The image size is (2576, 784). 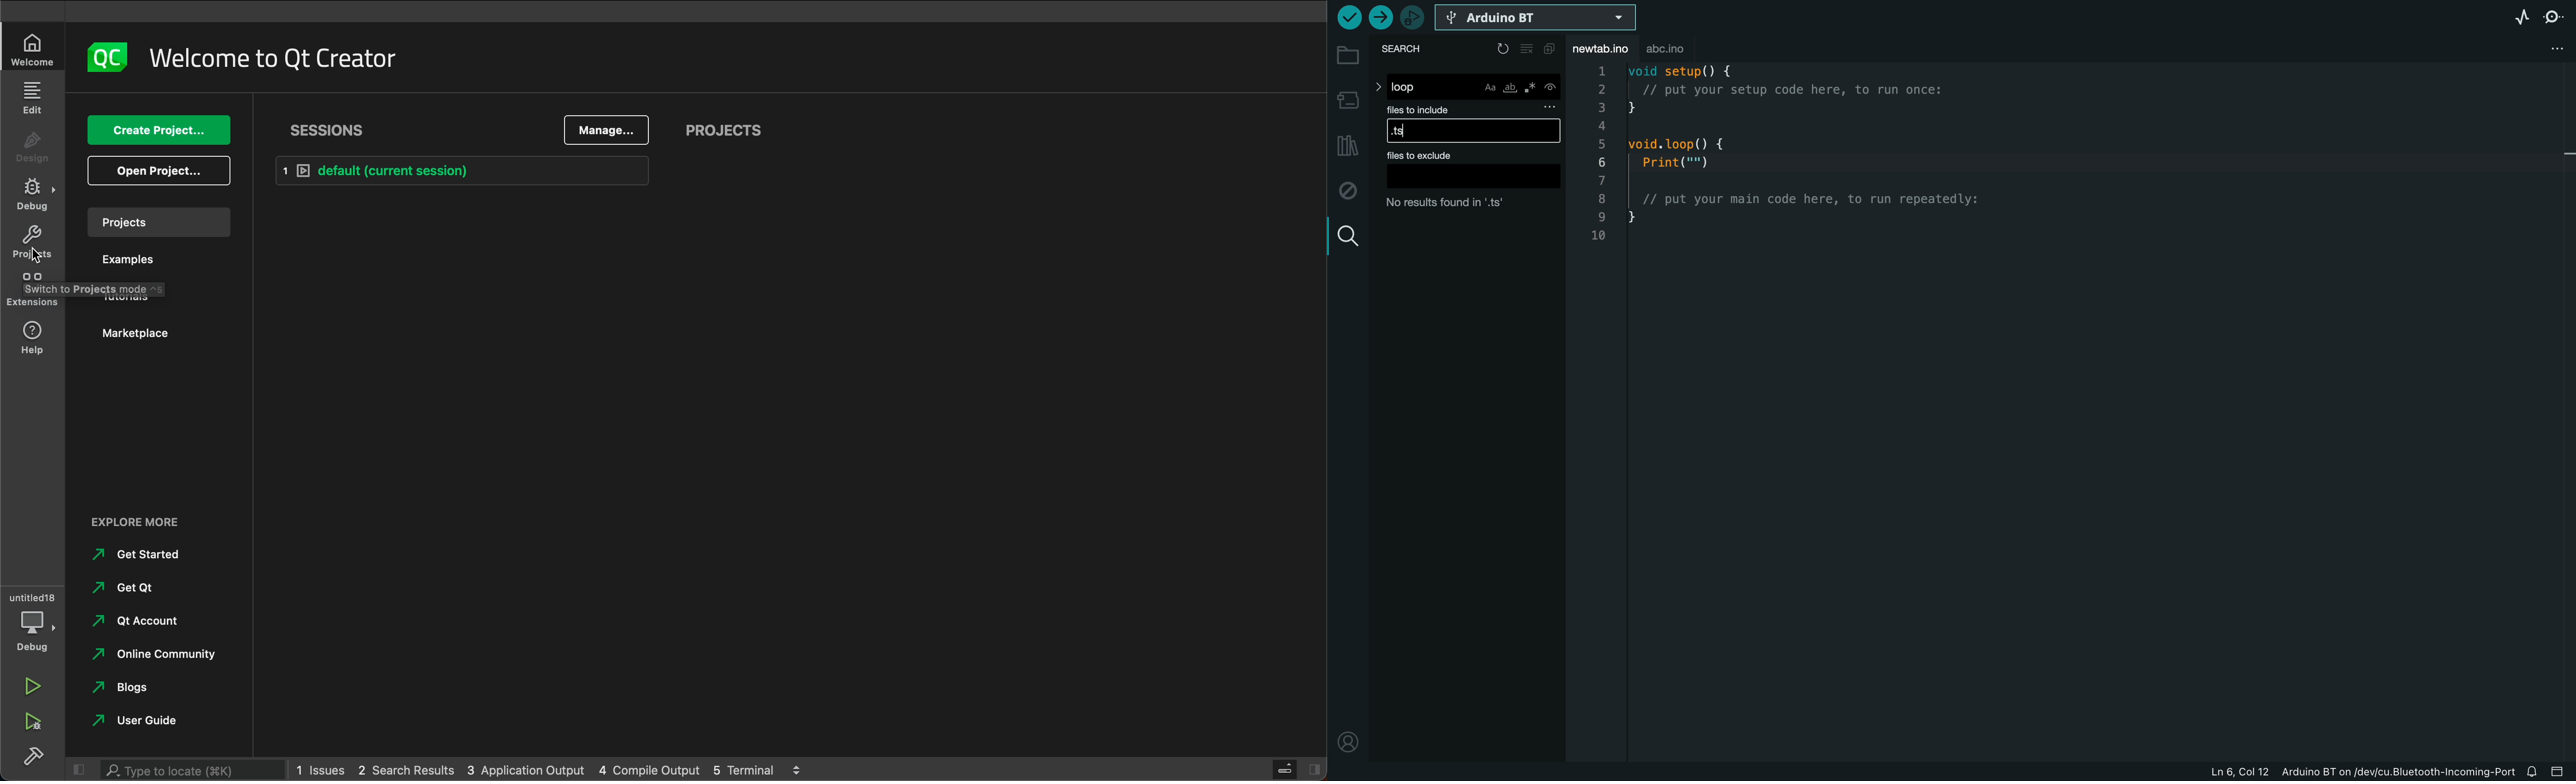 I want to click on debug, so click(x=32, y=635).